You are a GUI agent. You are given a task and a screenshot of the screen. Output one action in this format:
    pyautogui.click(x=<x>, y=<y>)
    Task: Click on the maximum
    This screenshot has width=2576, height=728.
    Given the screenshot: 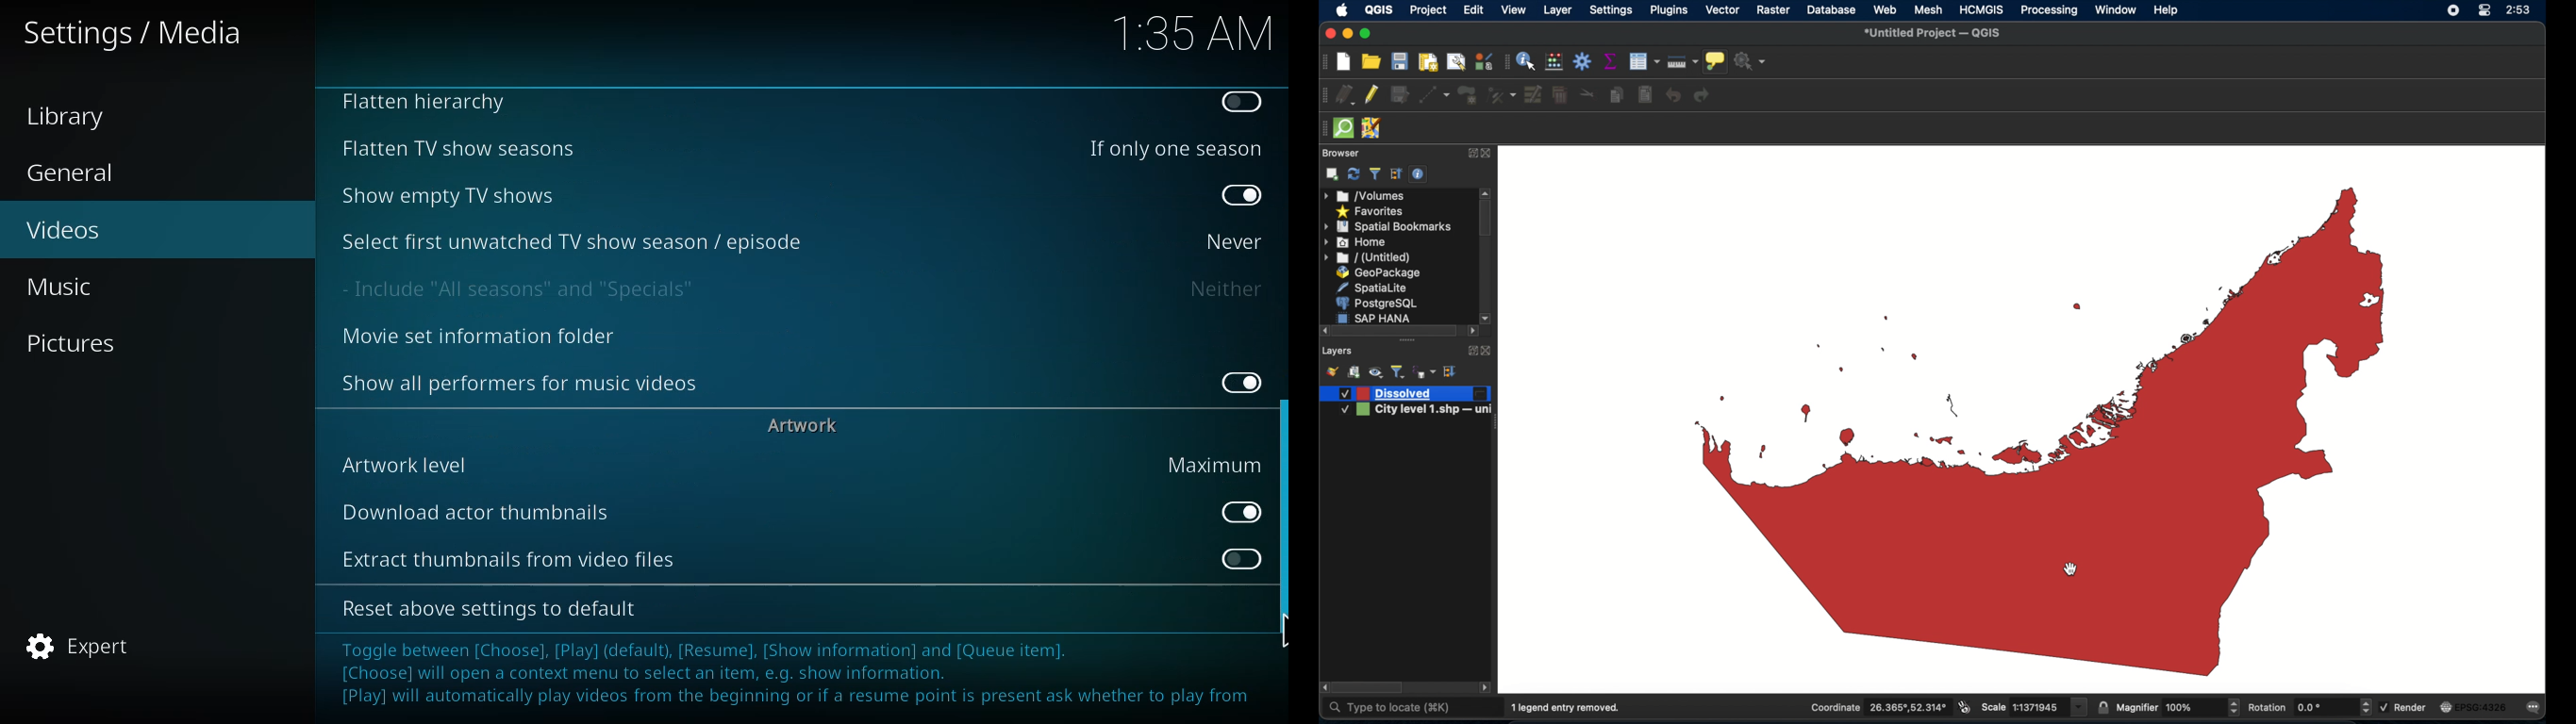 What is the action you would take?
    pyautogui.click(x=1210, y=464)
    